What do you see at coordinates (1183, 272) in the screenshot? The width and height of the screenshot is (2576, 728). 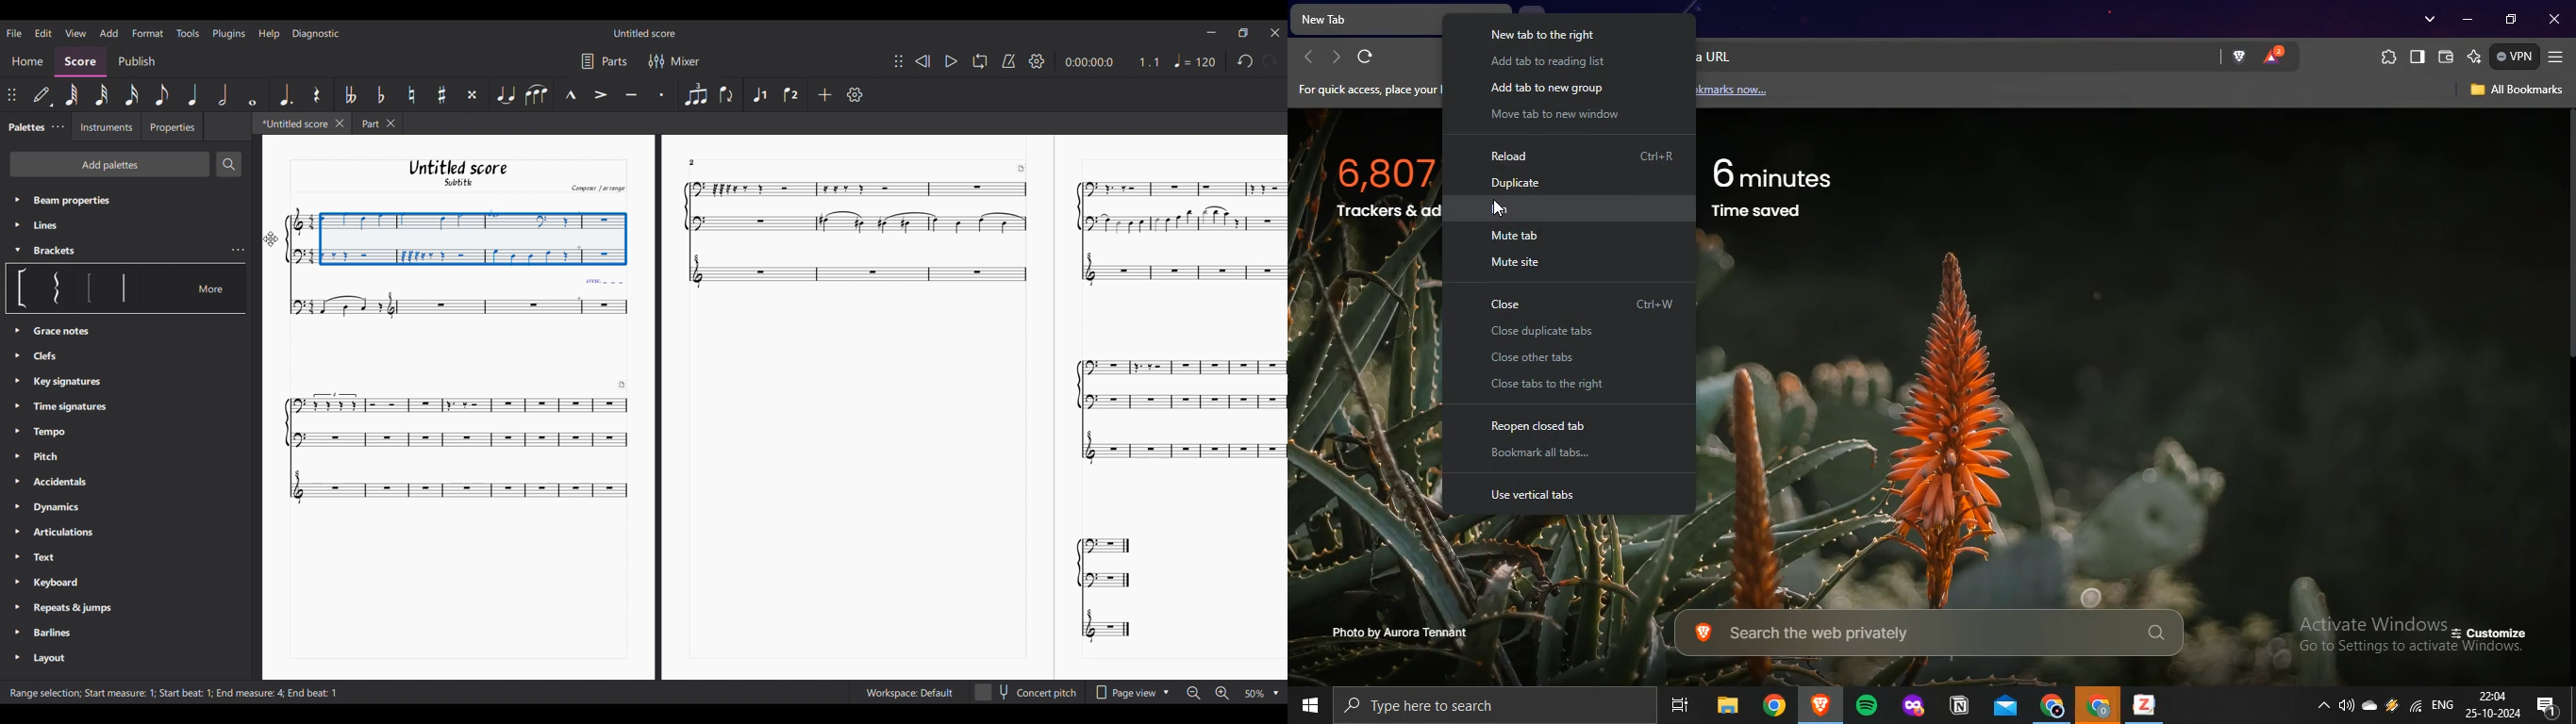 I see `` at bounding box center [1183, 272].